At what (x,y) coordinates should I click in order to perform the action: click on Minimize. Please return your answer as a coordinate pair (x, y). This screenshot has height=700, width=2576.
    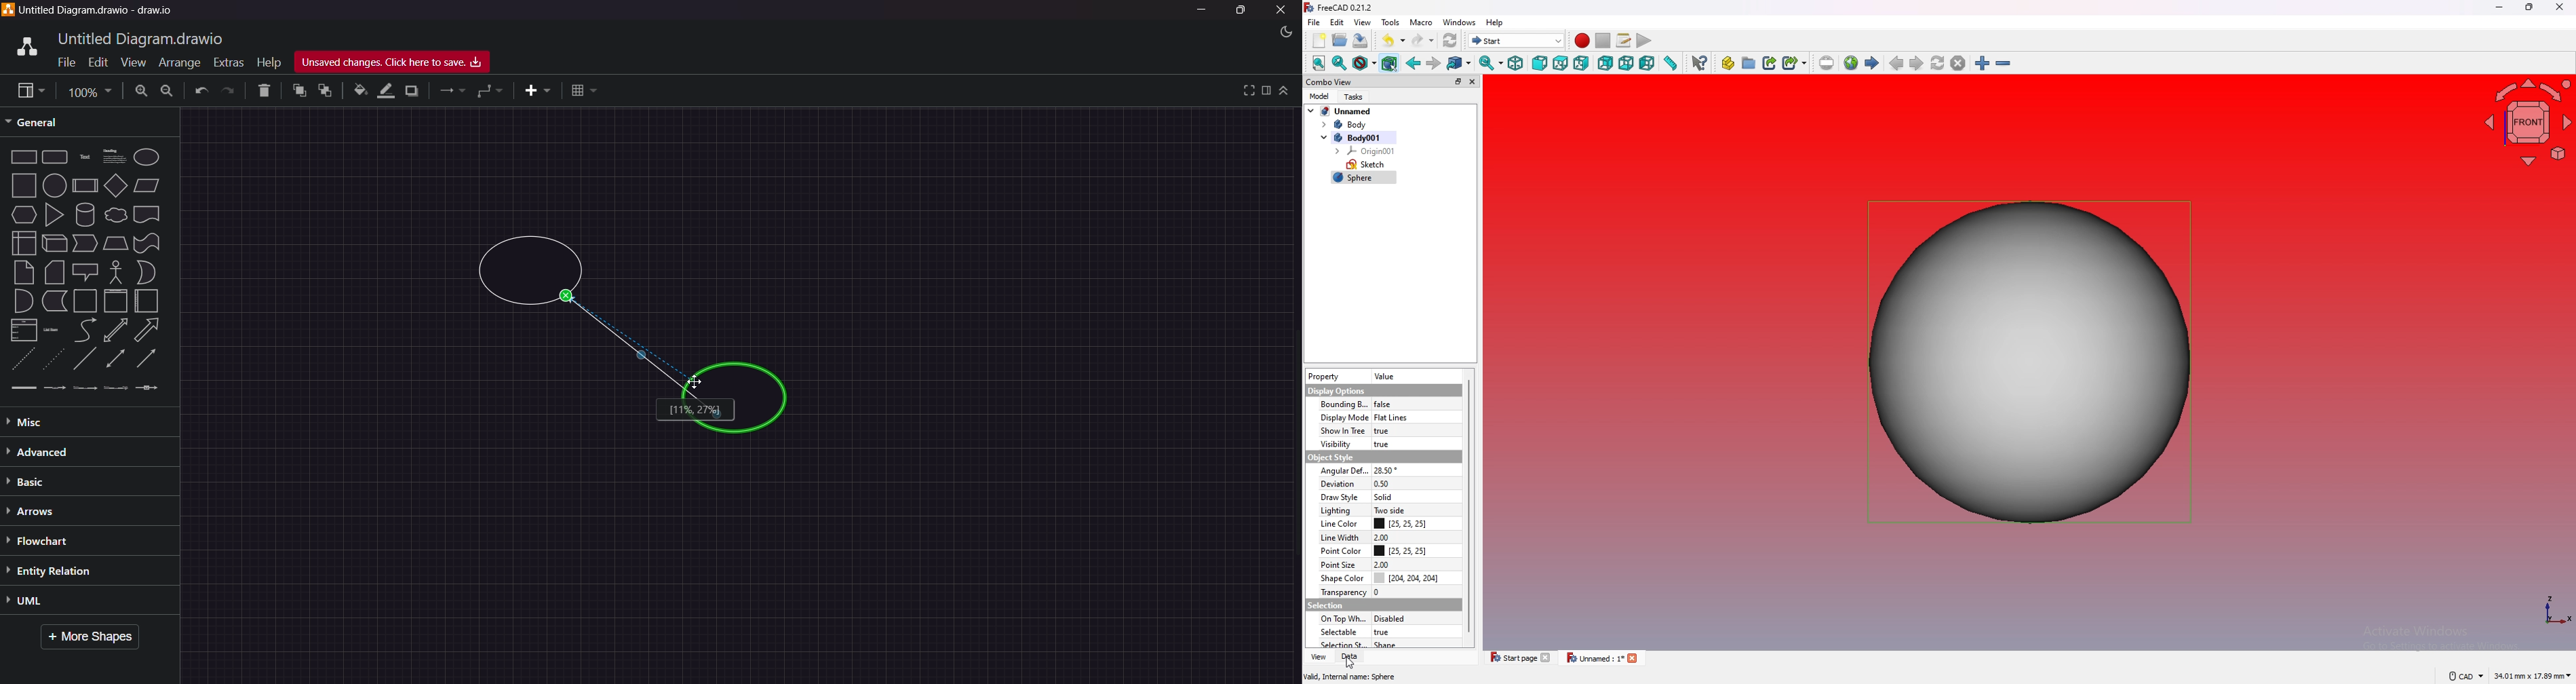
    Looking at the image, I should click on (1205, 11).